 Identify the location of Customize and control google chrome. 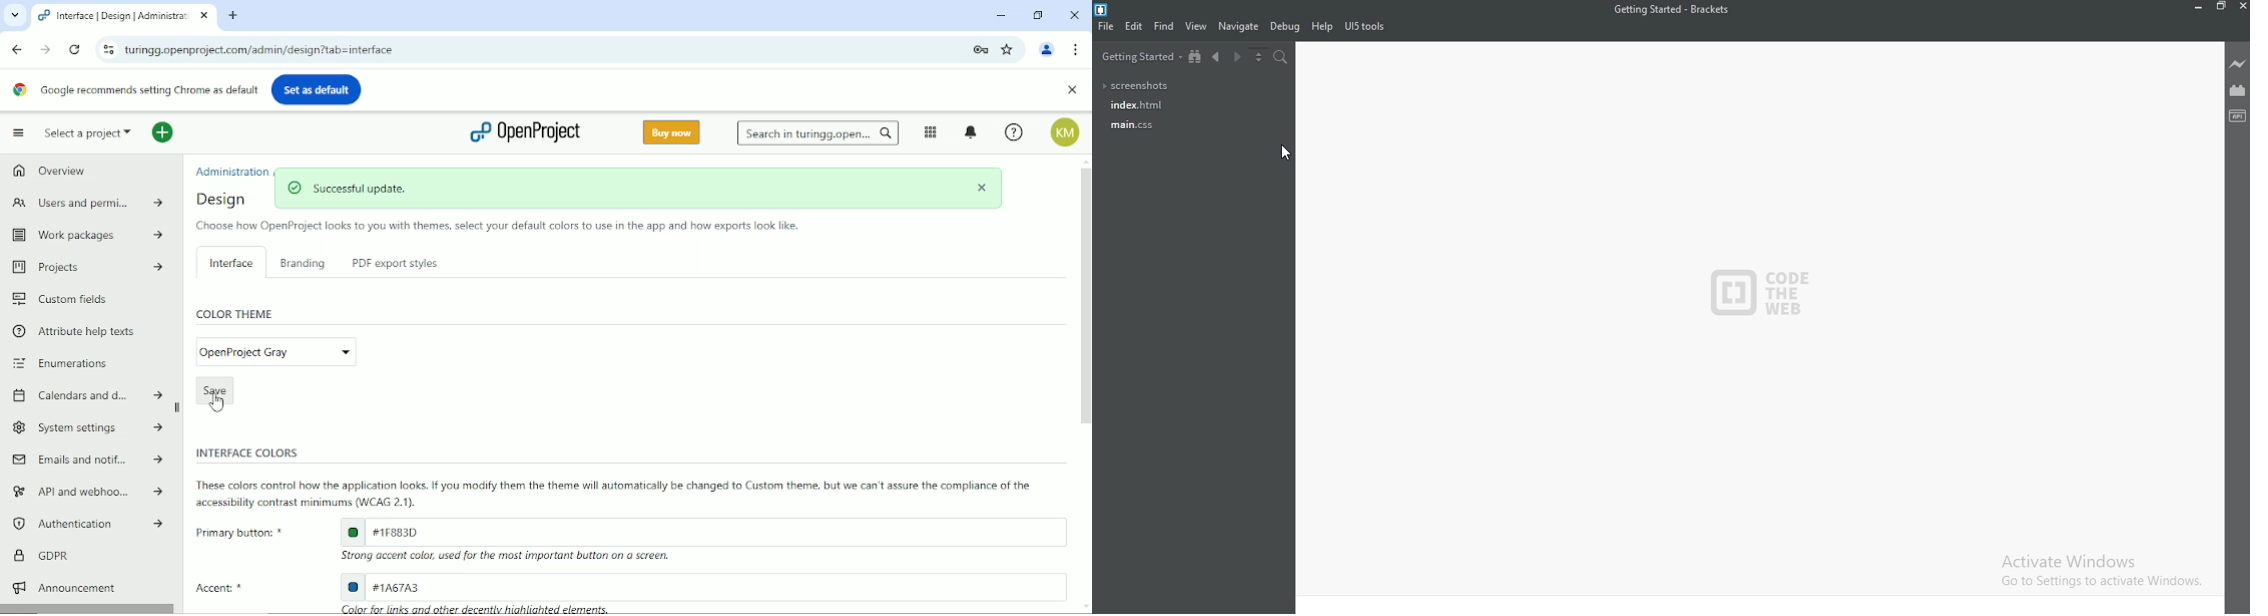
(1076, 50).